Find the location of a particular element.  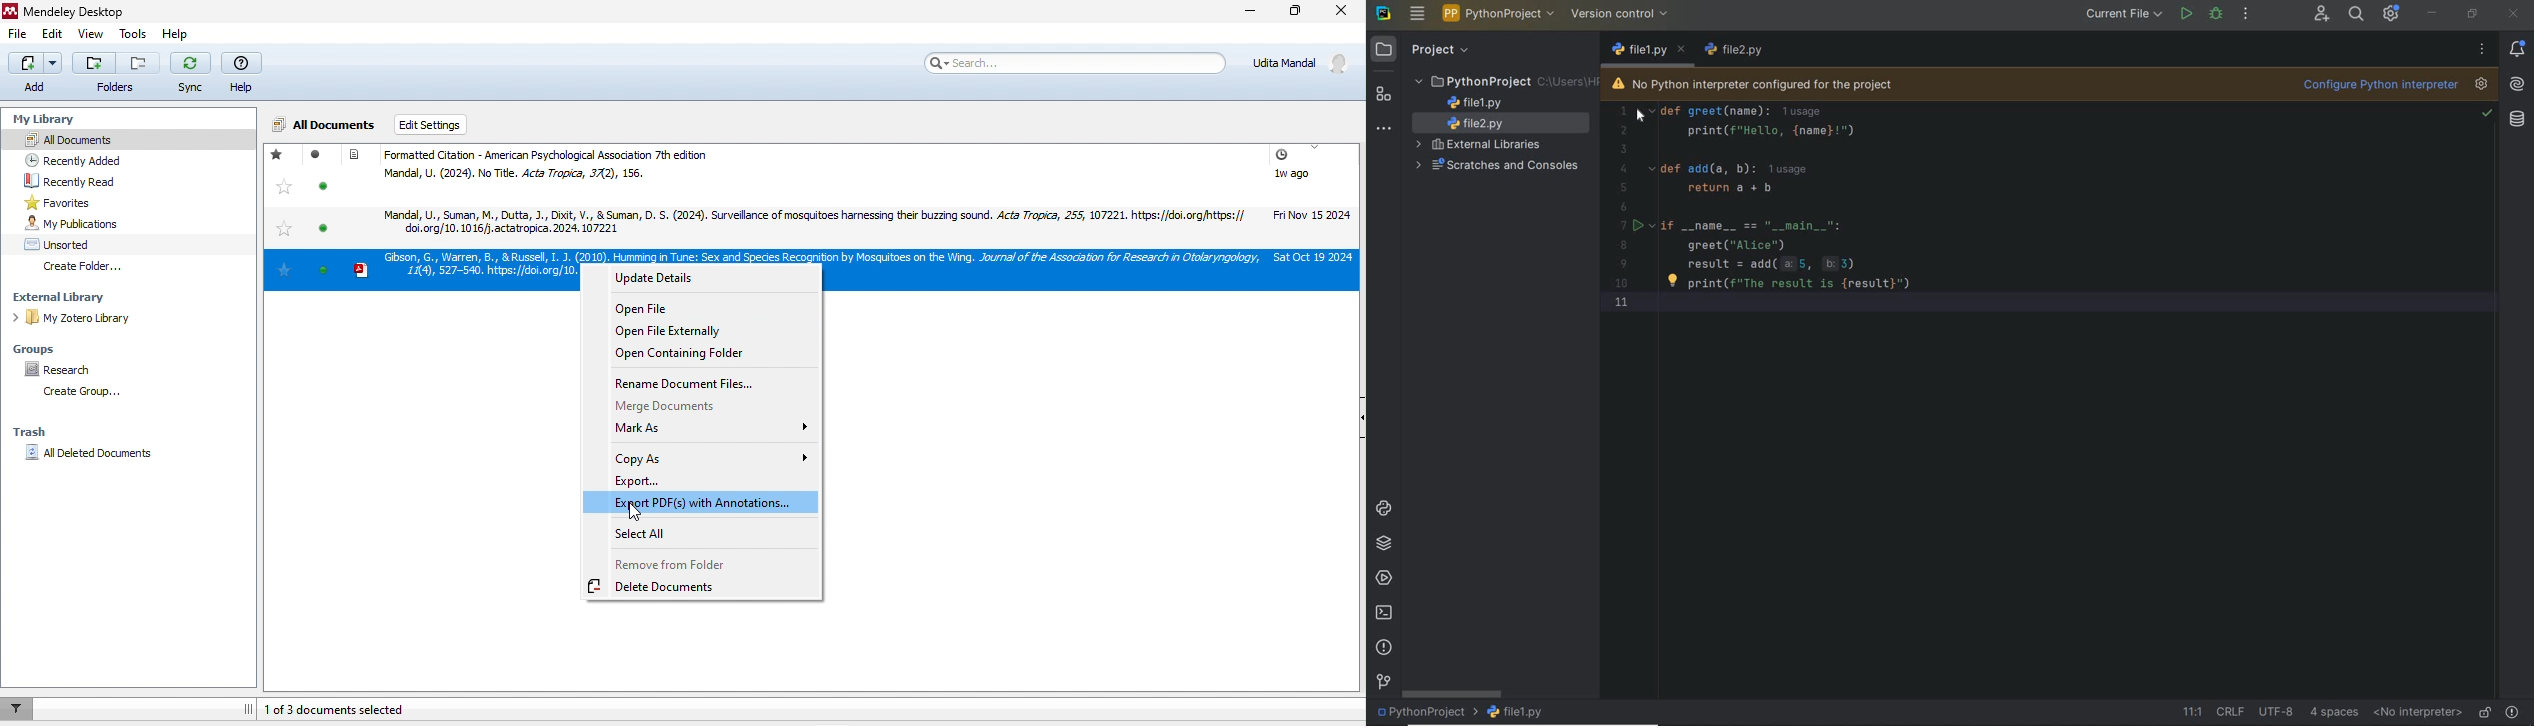

go to line is located at coordinates (2191, 712).